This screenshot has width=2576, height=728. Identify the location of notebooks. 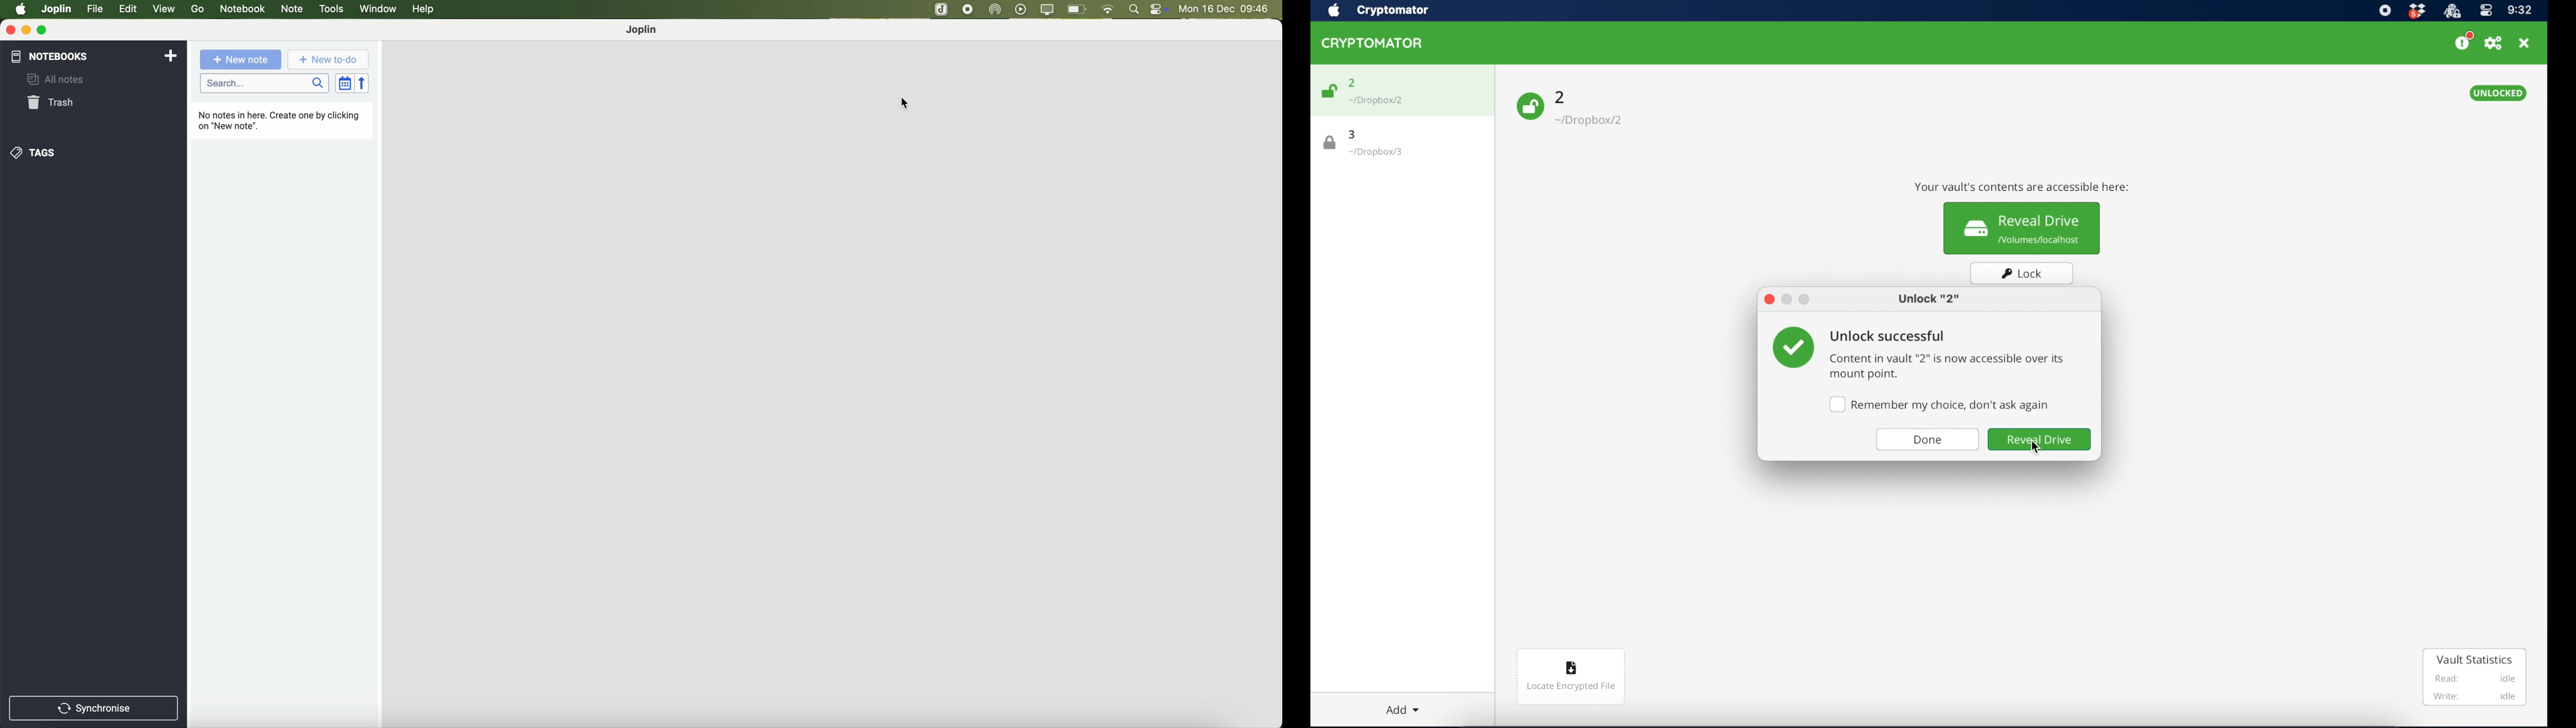
(95, 56).